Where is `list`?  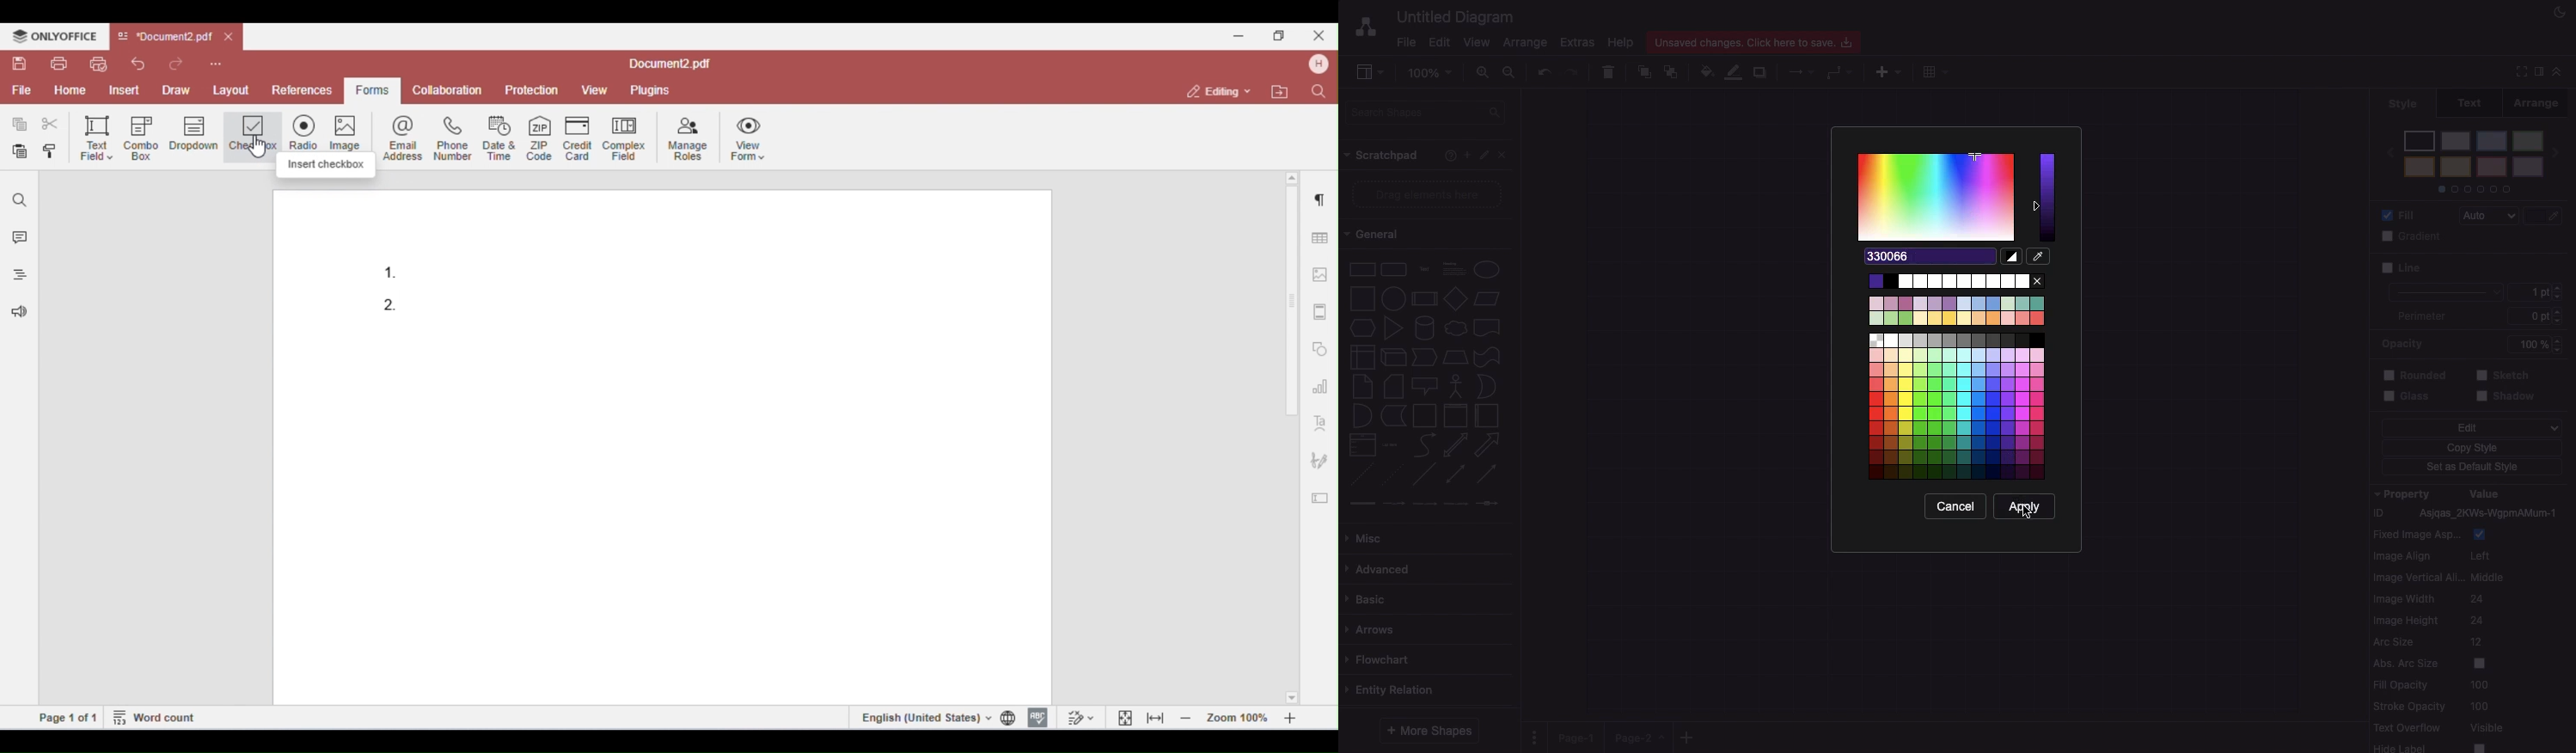 list is located at coordinates (1360, 445).